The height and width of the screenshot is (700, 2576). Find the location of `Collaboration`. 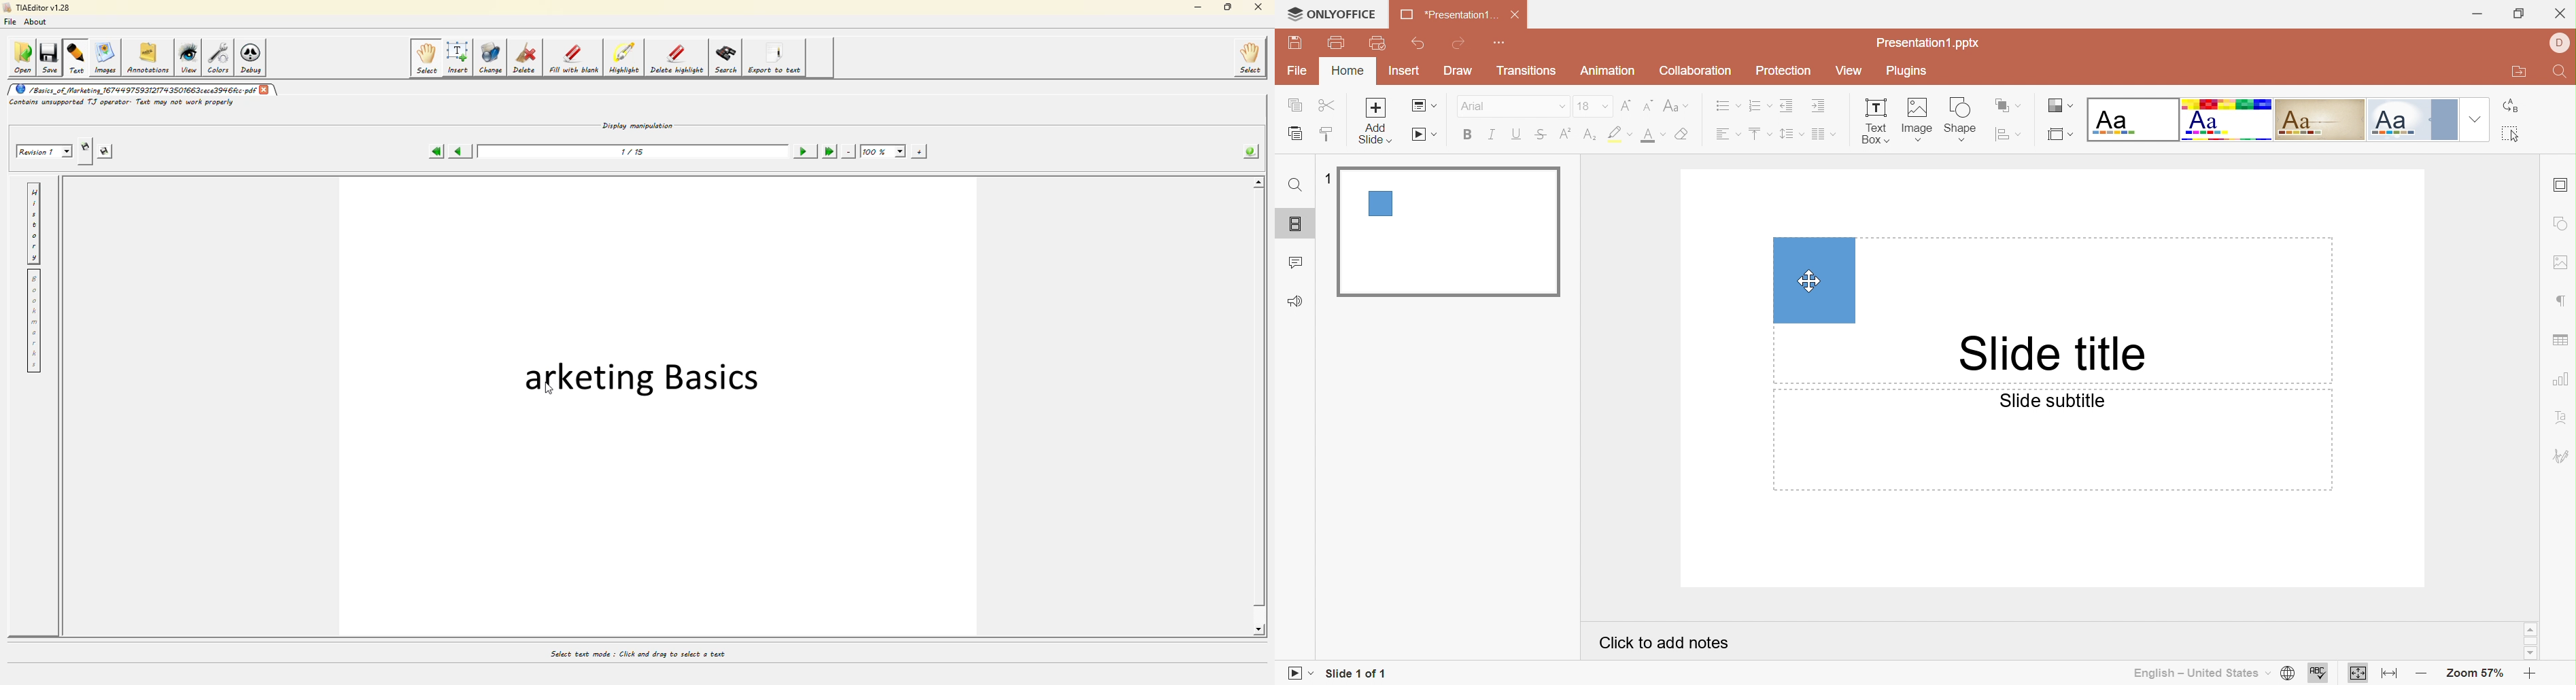

Collaboration is located at coordinates (1693, 71).